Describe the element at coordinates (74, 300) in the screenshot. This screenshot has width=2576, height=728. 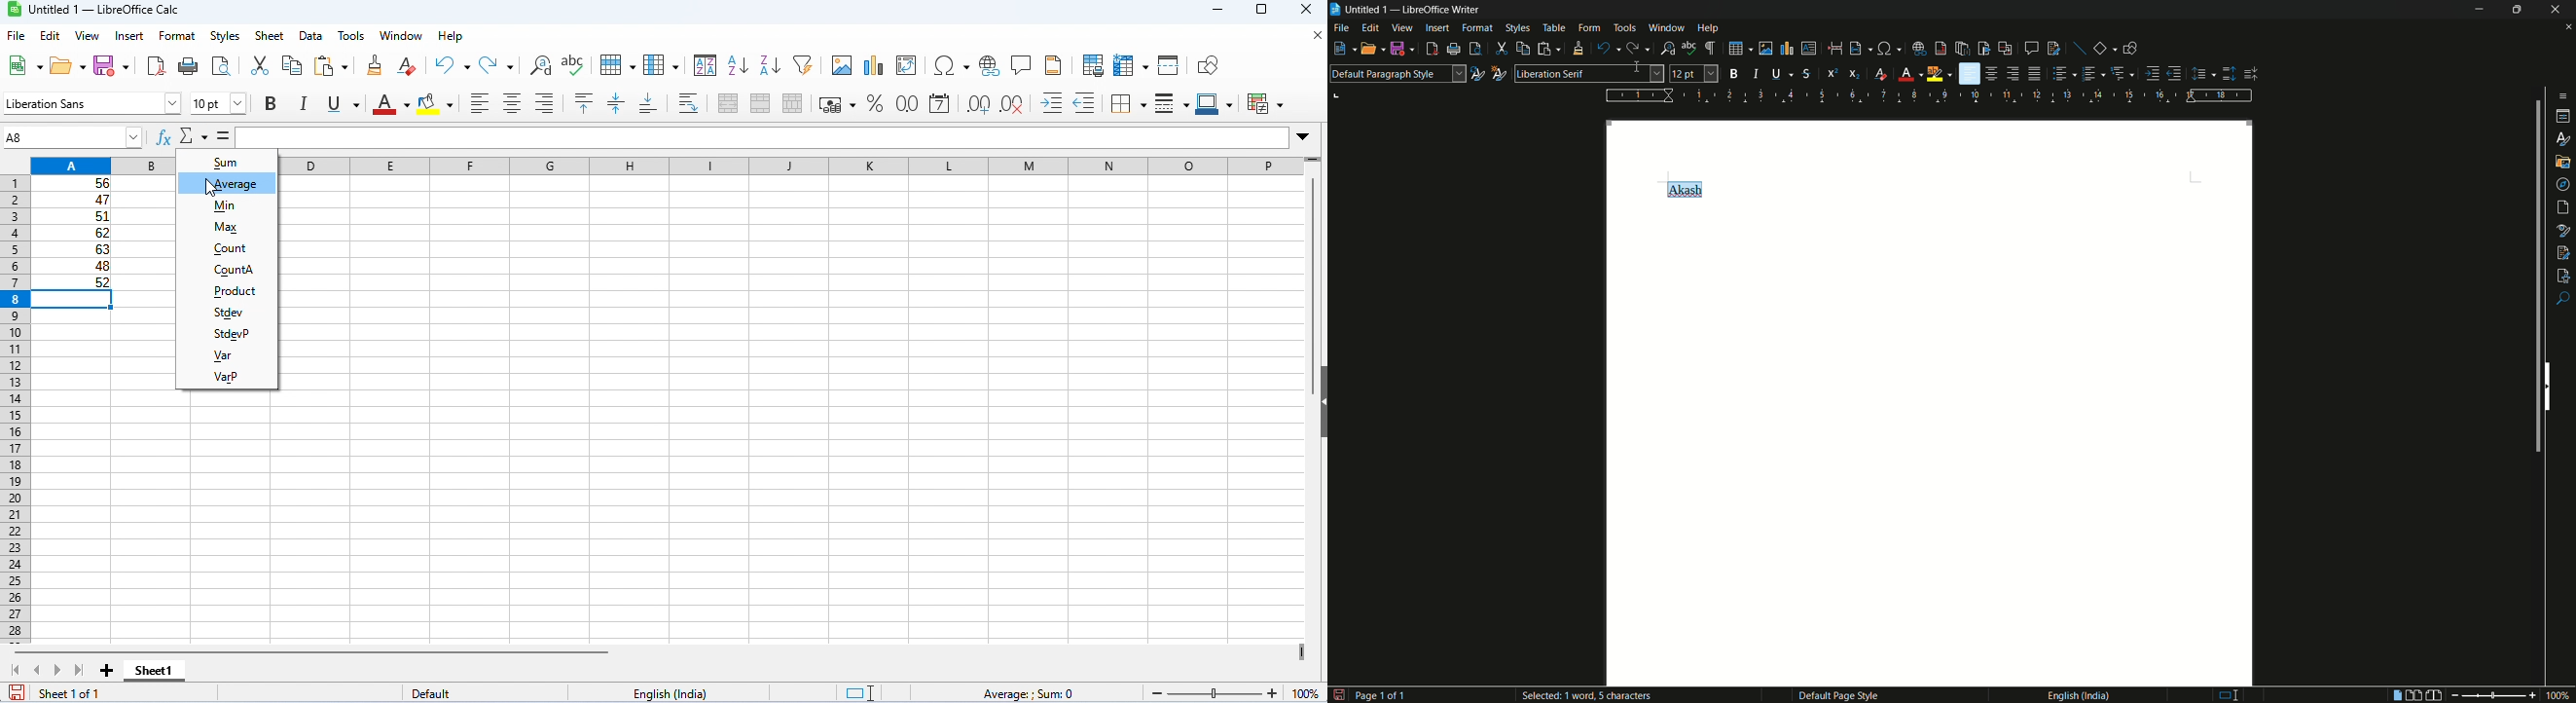
I see `selected cells` at that location.